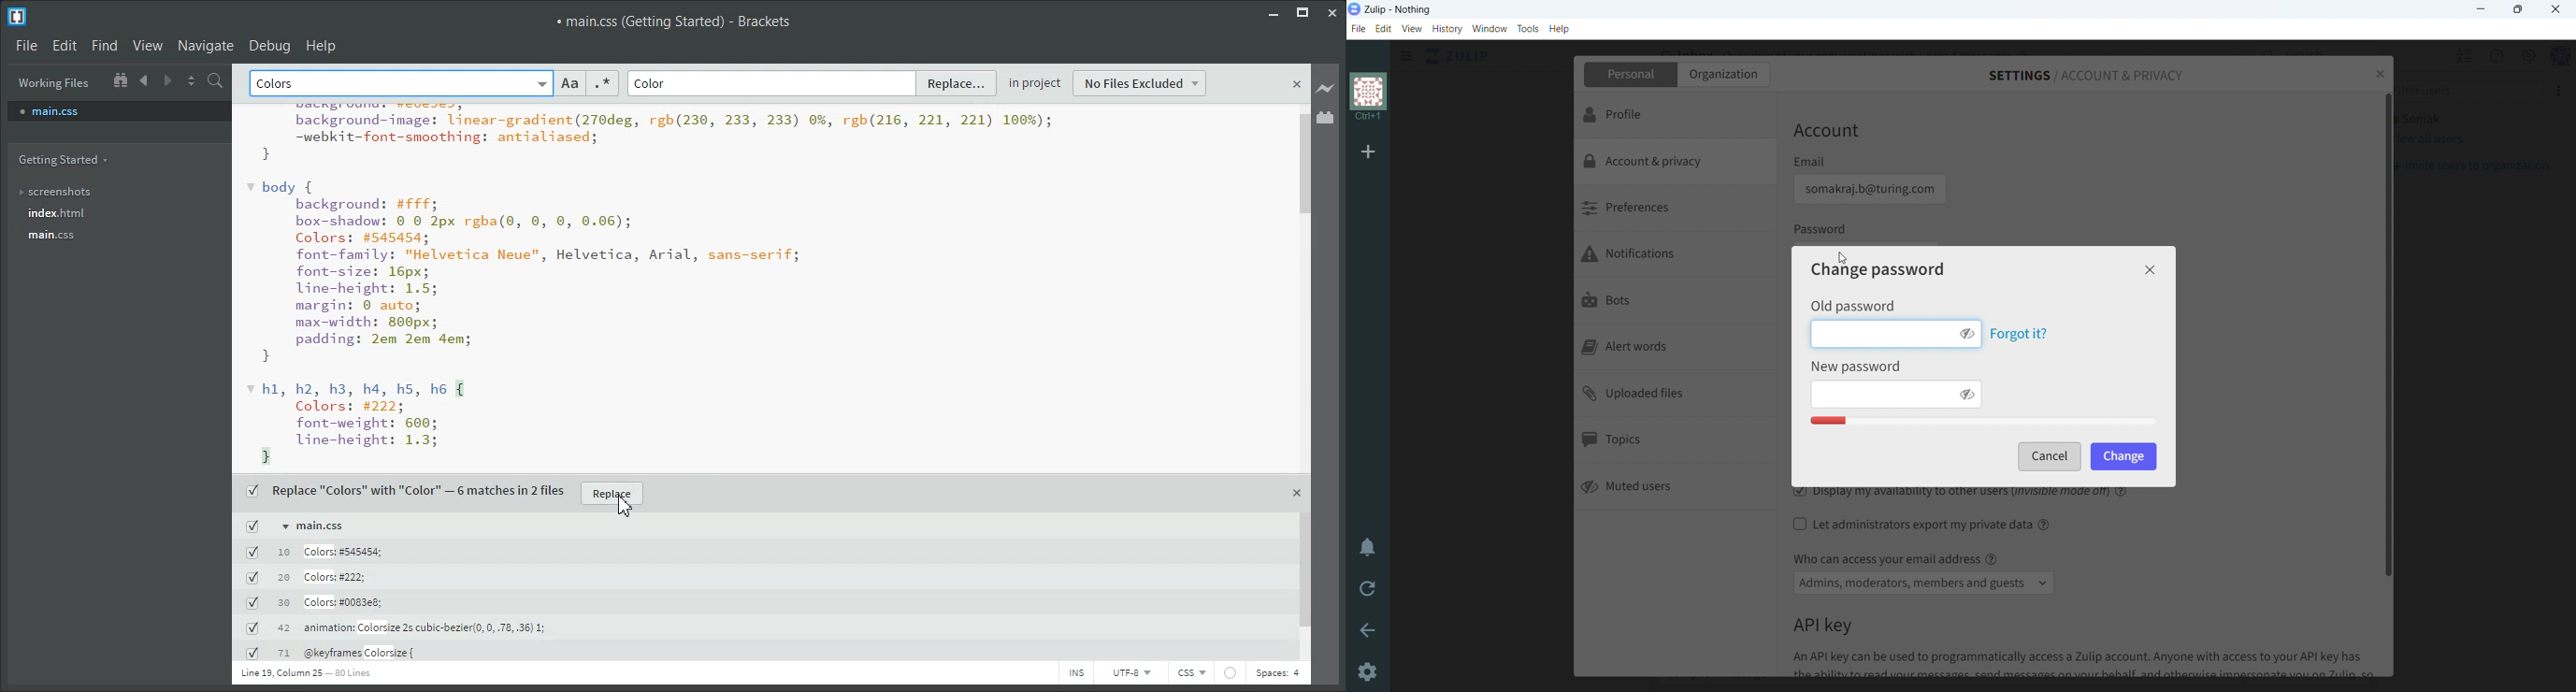  What do you see at coordinates (2494, 56) in the screenshot?
I see `help menu` at bounding box center [2494, 56].